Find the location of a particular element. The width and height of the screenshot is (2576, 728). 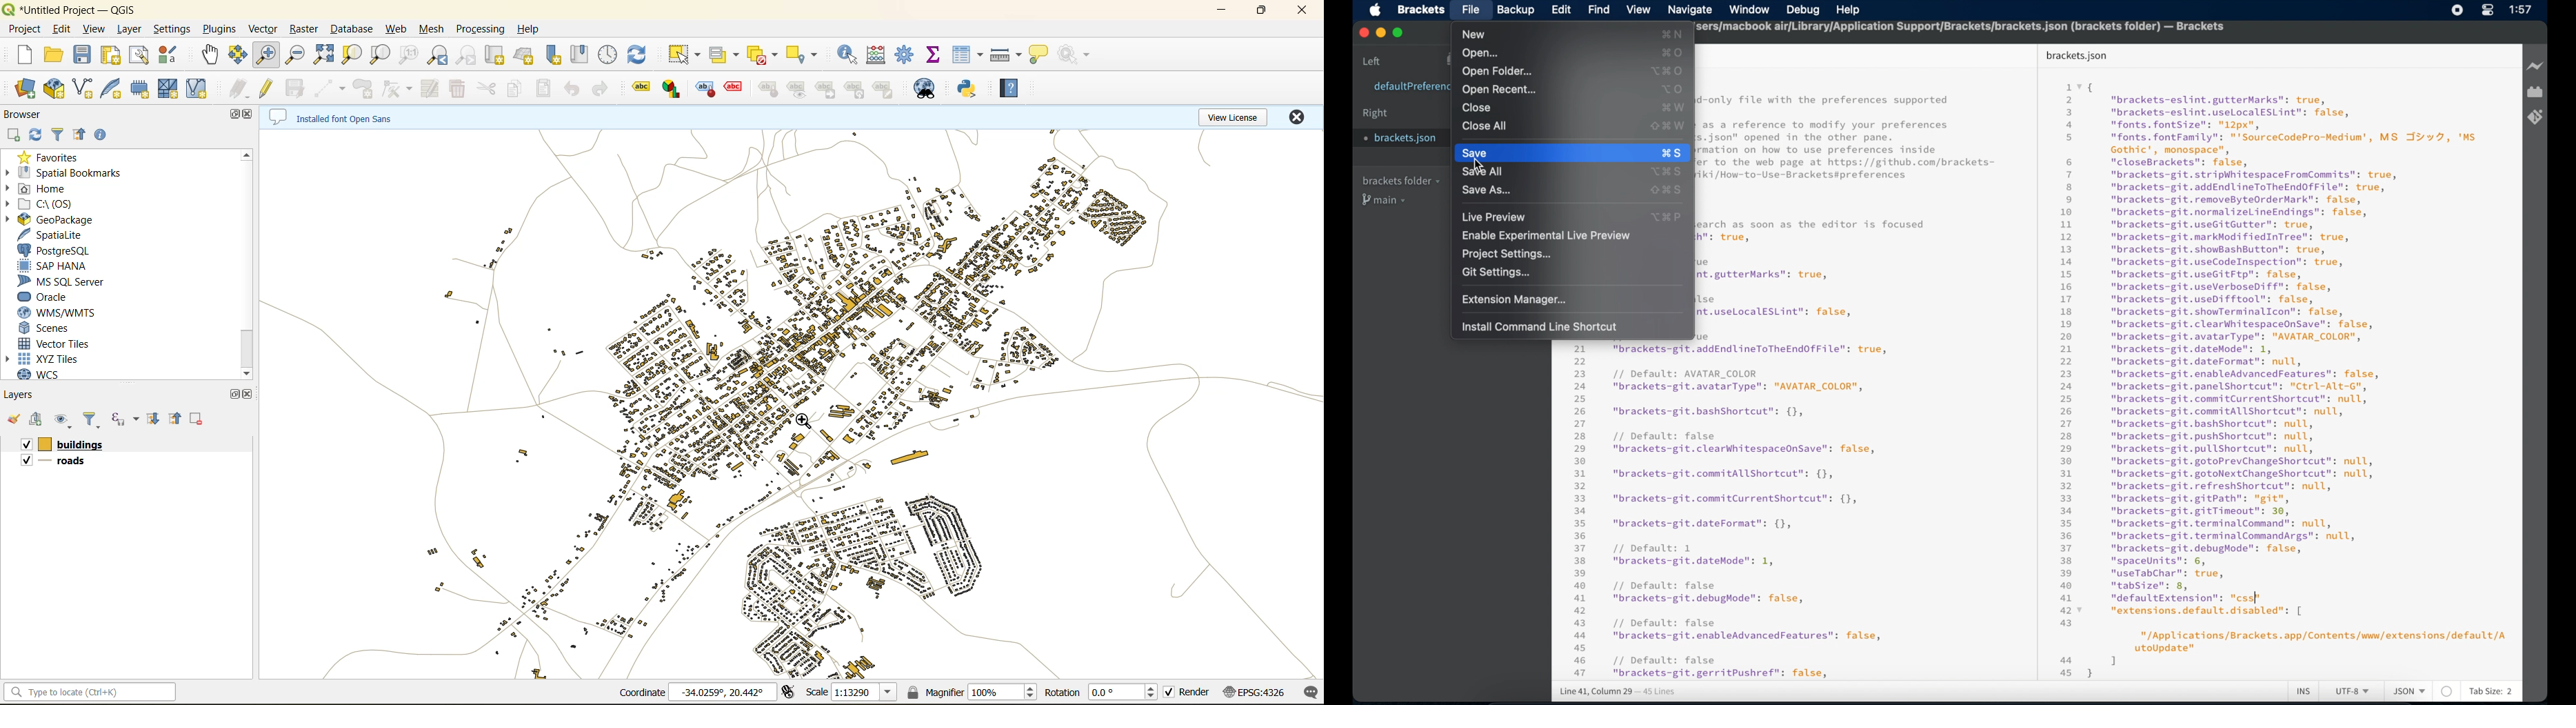

maximize is located at coordinates (1264, 10).